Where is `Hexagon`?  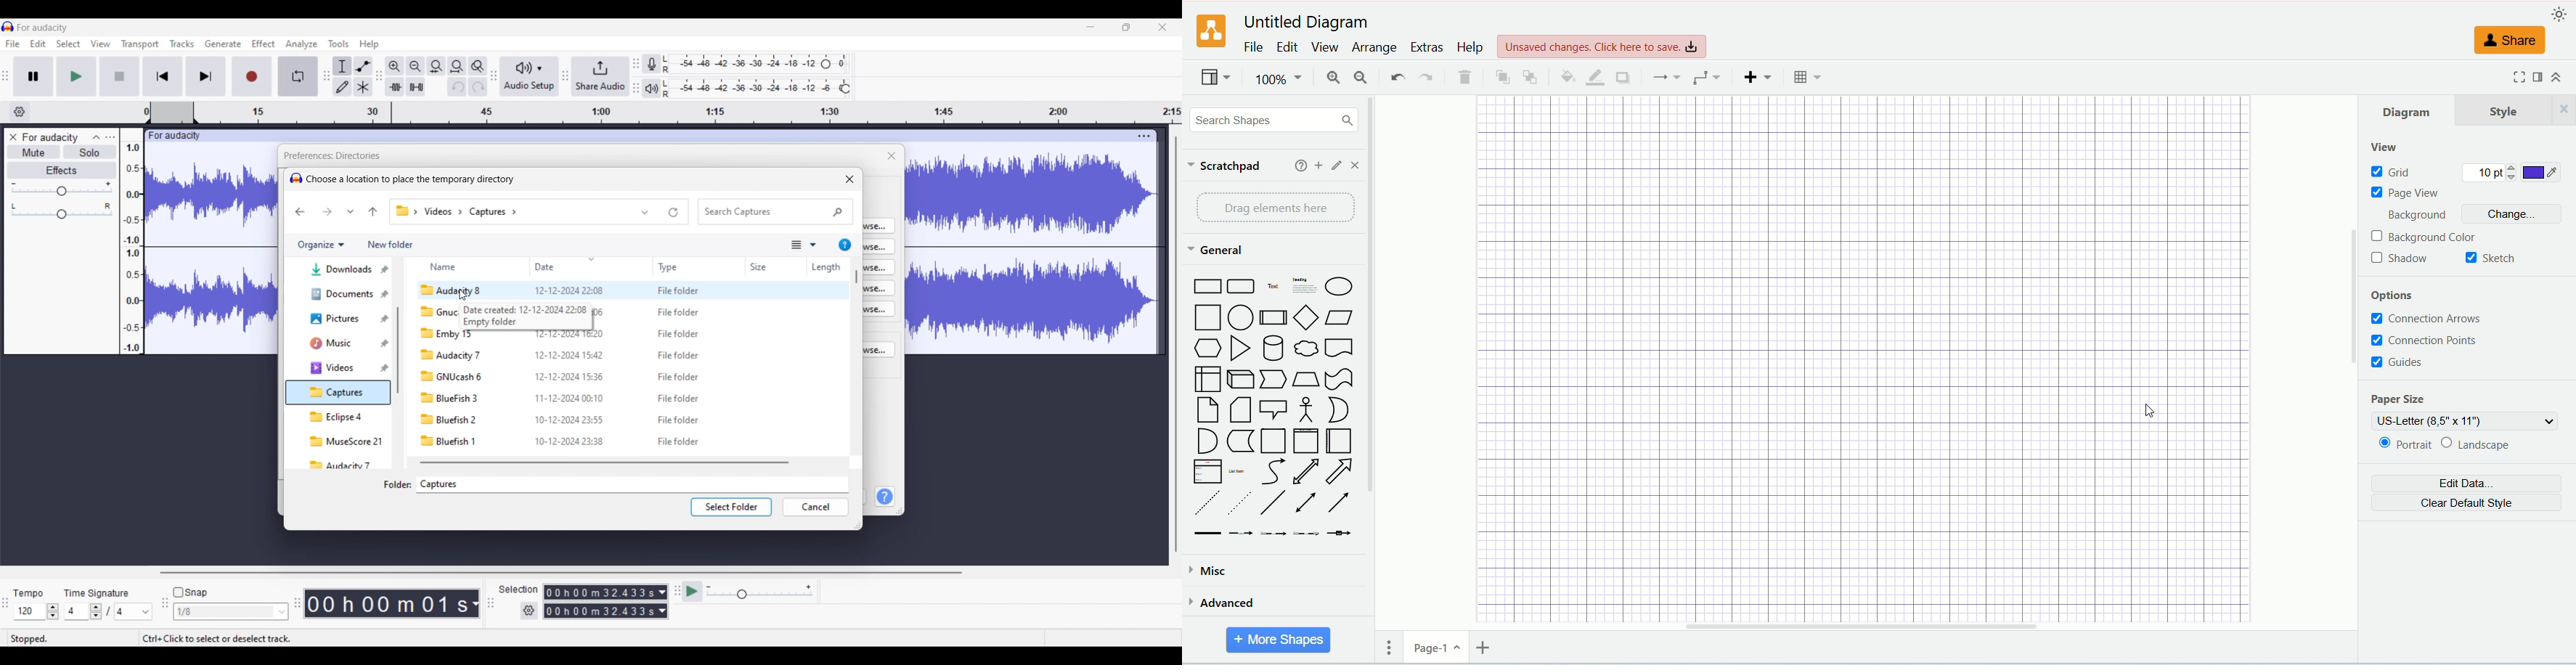 Hexagon is located at coordinates (1209, 349).